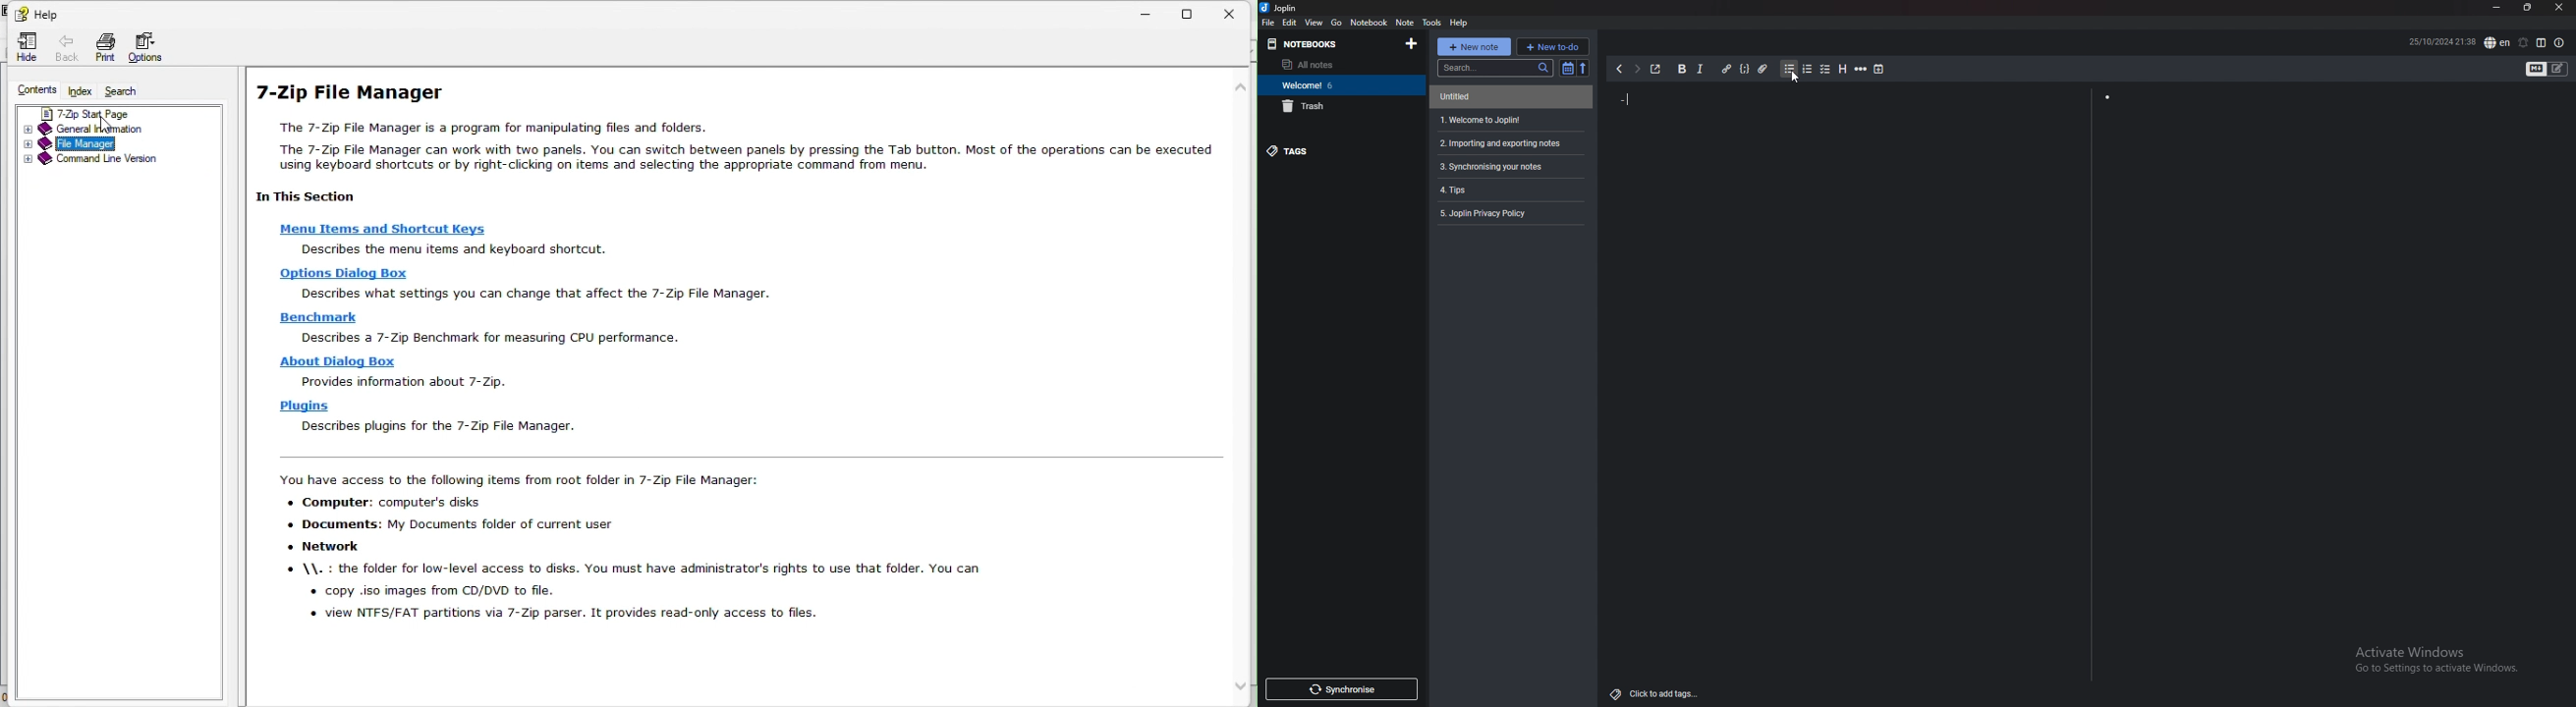 The image size is (2576, 728). What do you see at coordinates (1312, 21) in the screenshot?
I see `View` at bounding box center [1312, 21].